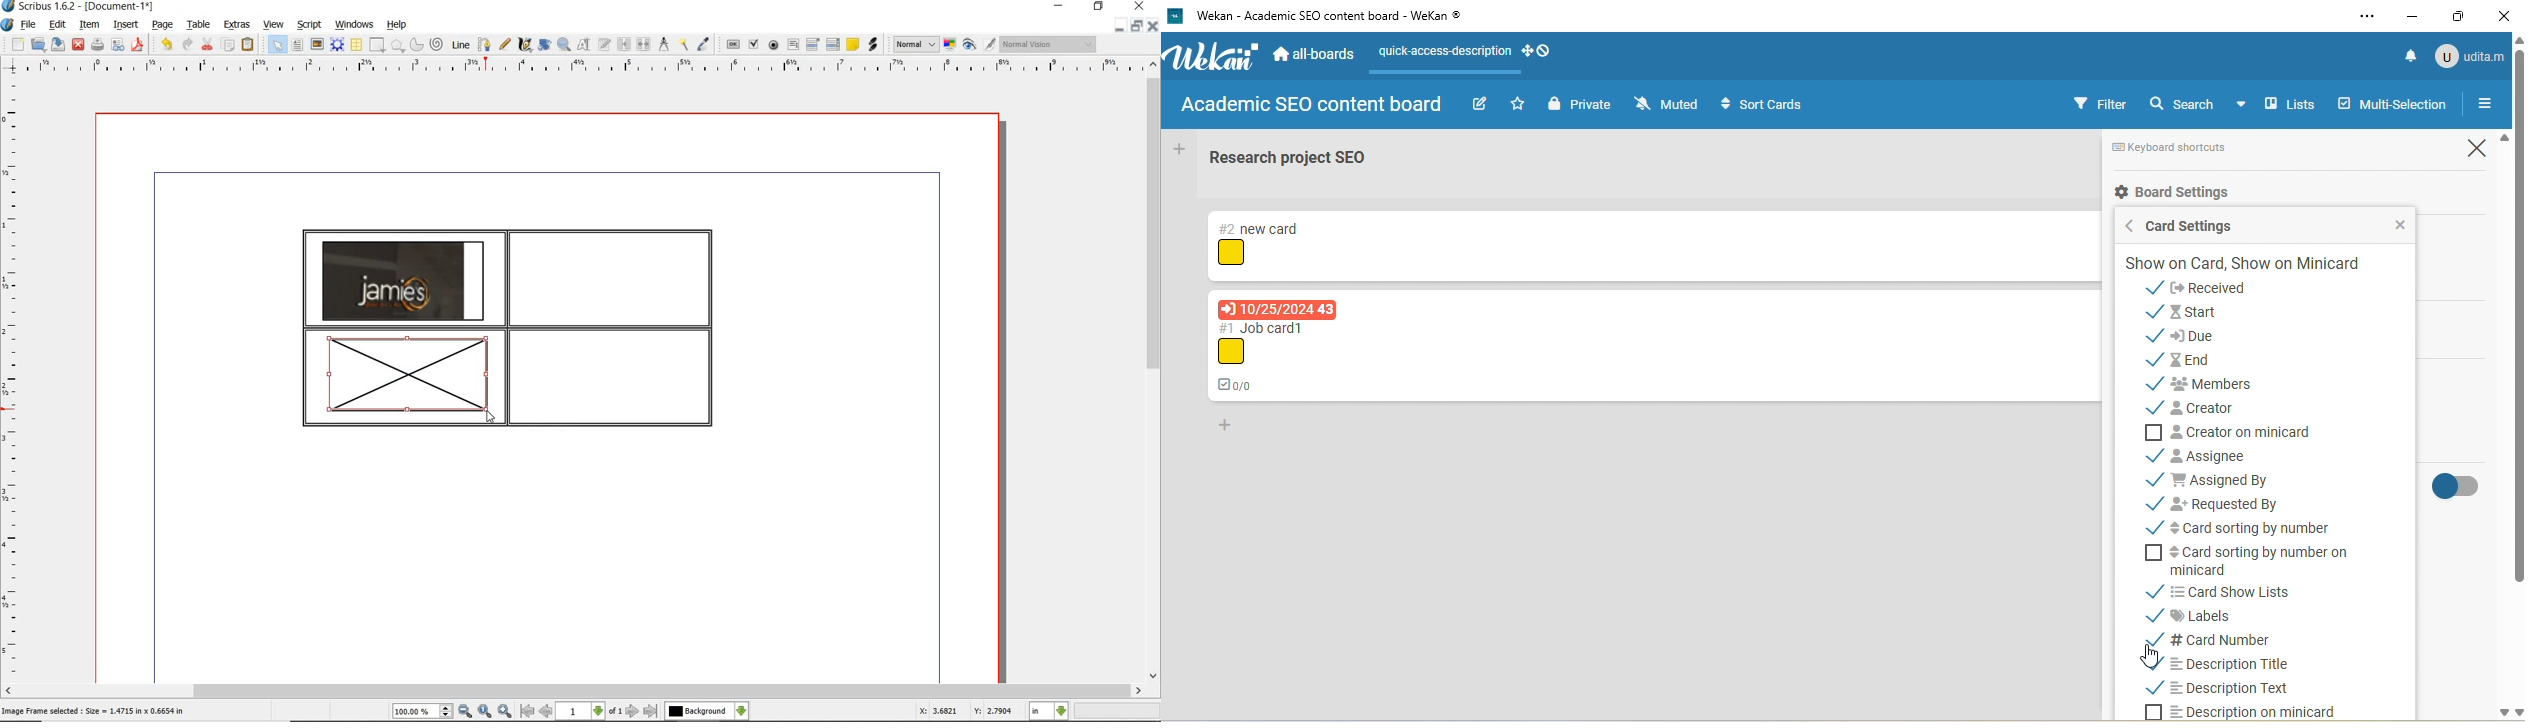  Describe the element at coordinates (2365, 18) in the screenshot. I see `settings and more` at that location.